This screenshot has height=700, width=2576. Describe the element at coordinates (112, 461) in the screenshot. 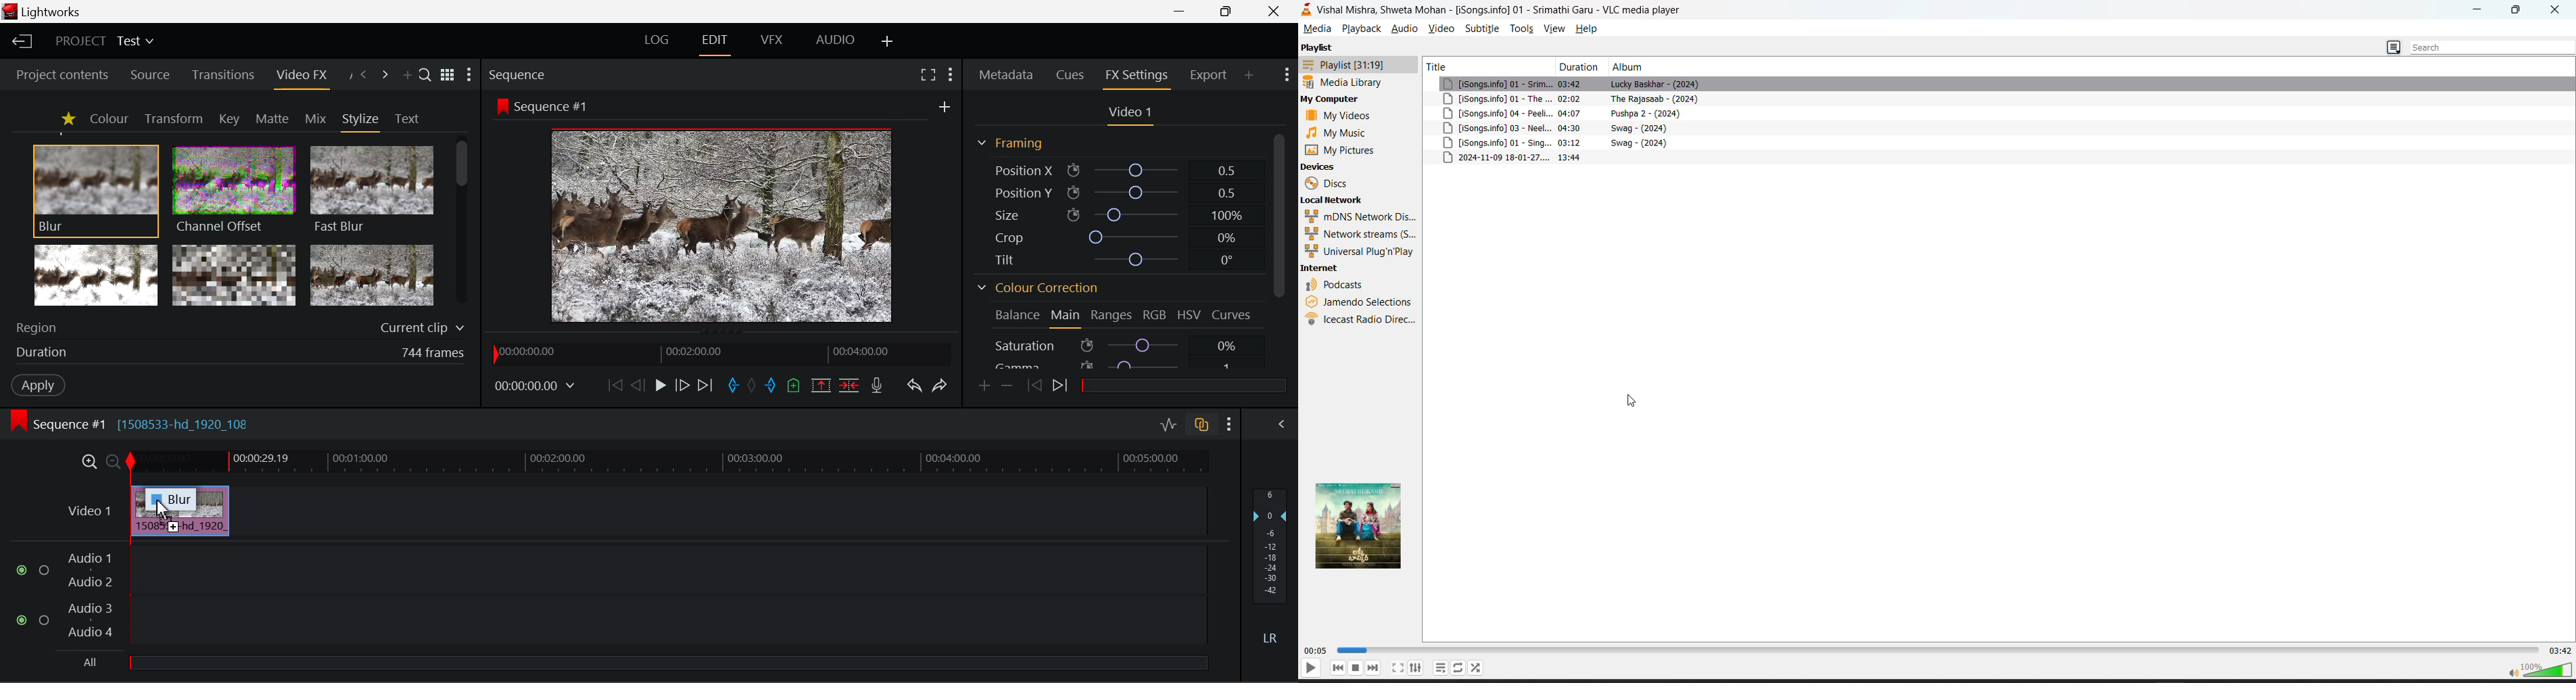

I see `Timeline Zoom Out` at that location.